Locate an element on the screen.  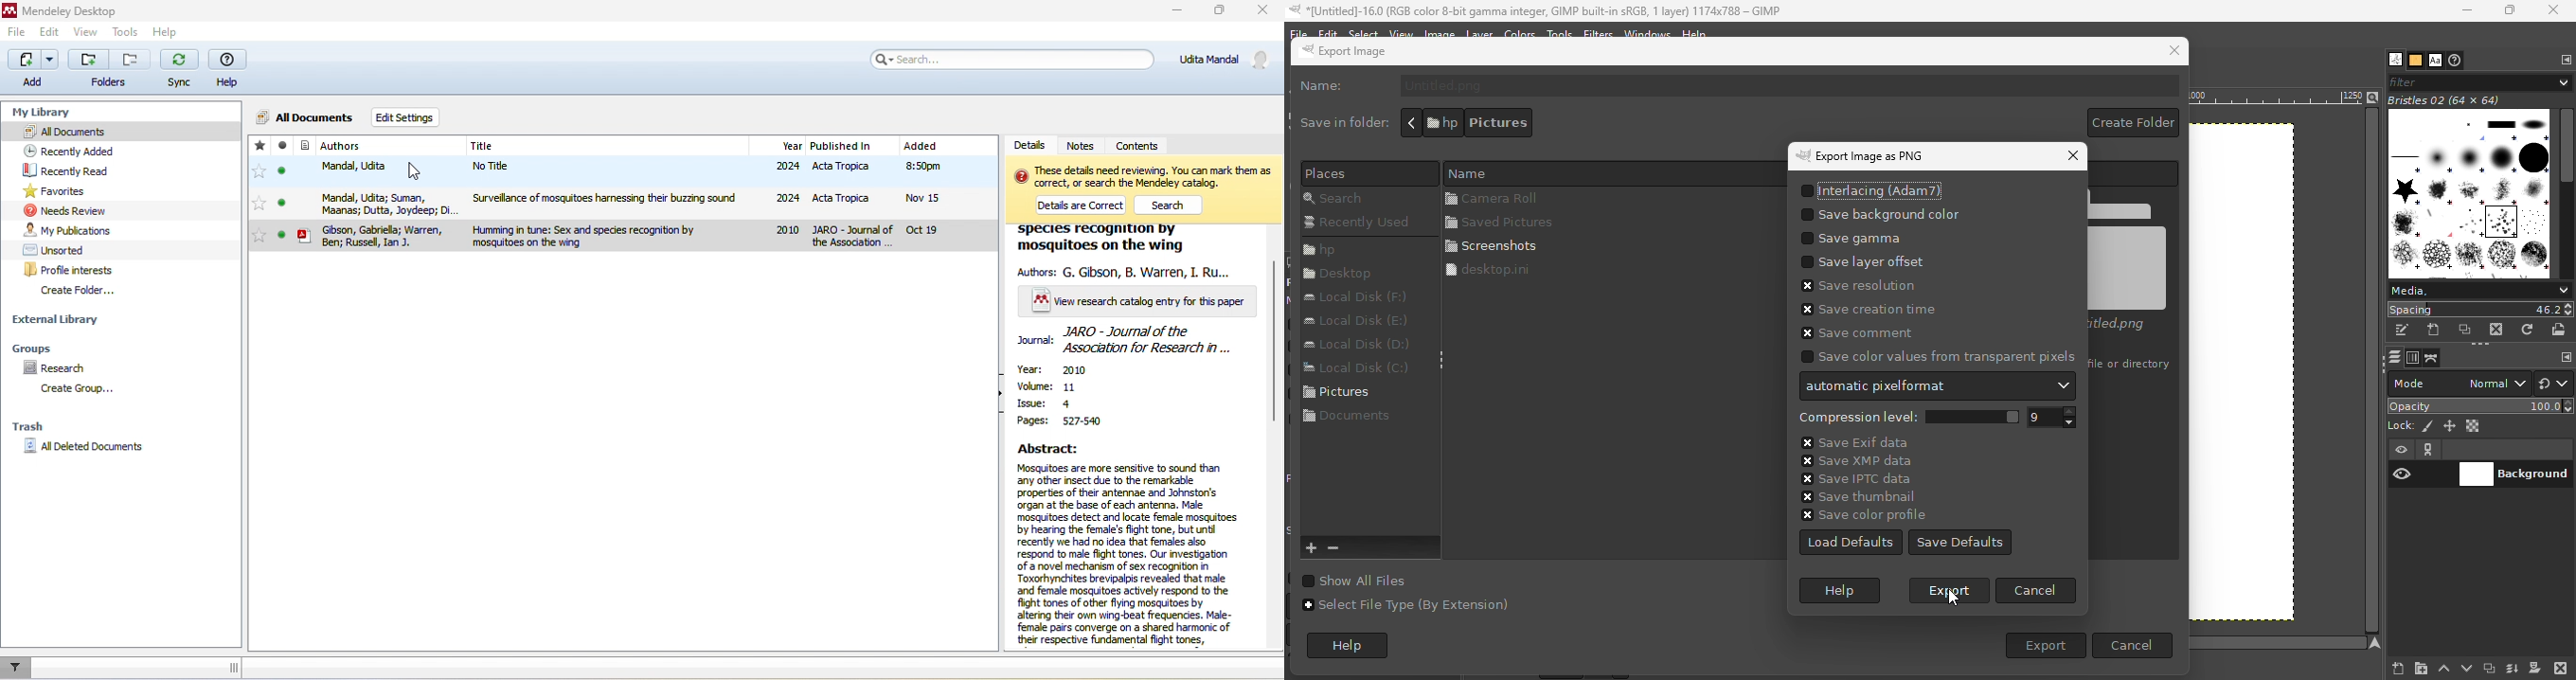
udita  is located at coordinates (1227, 57).